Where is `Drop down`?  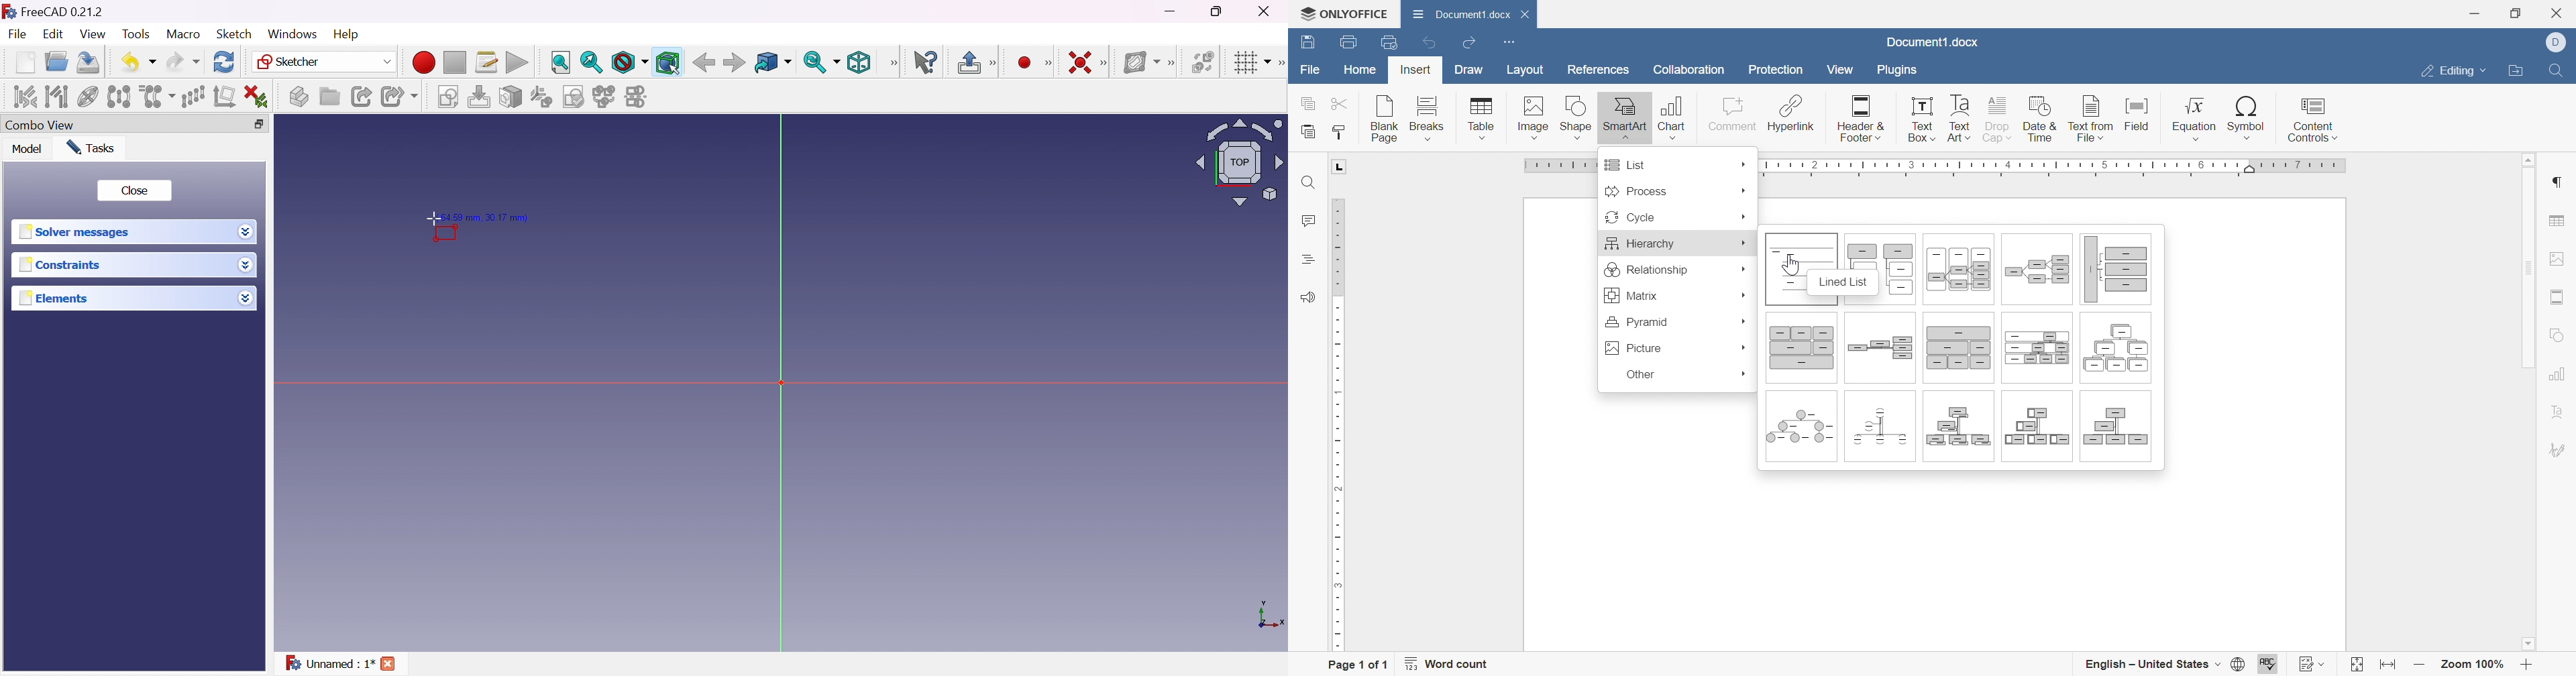
Drop down is located at coordinates (246, 231).